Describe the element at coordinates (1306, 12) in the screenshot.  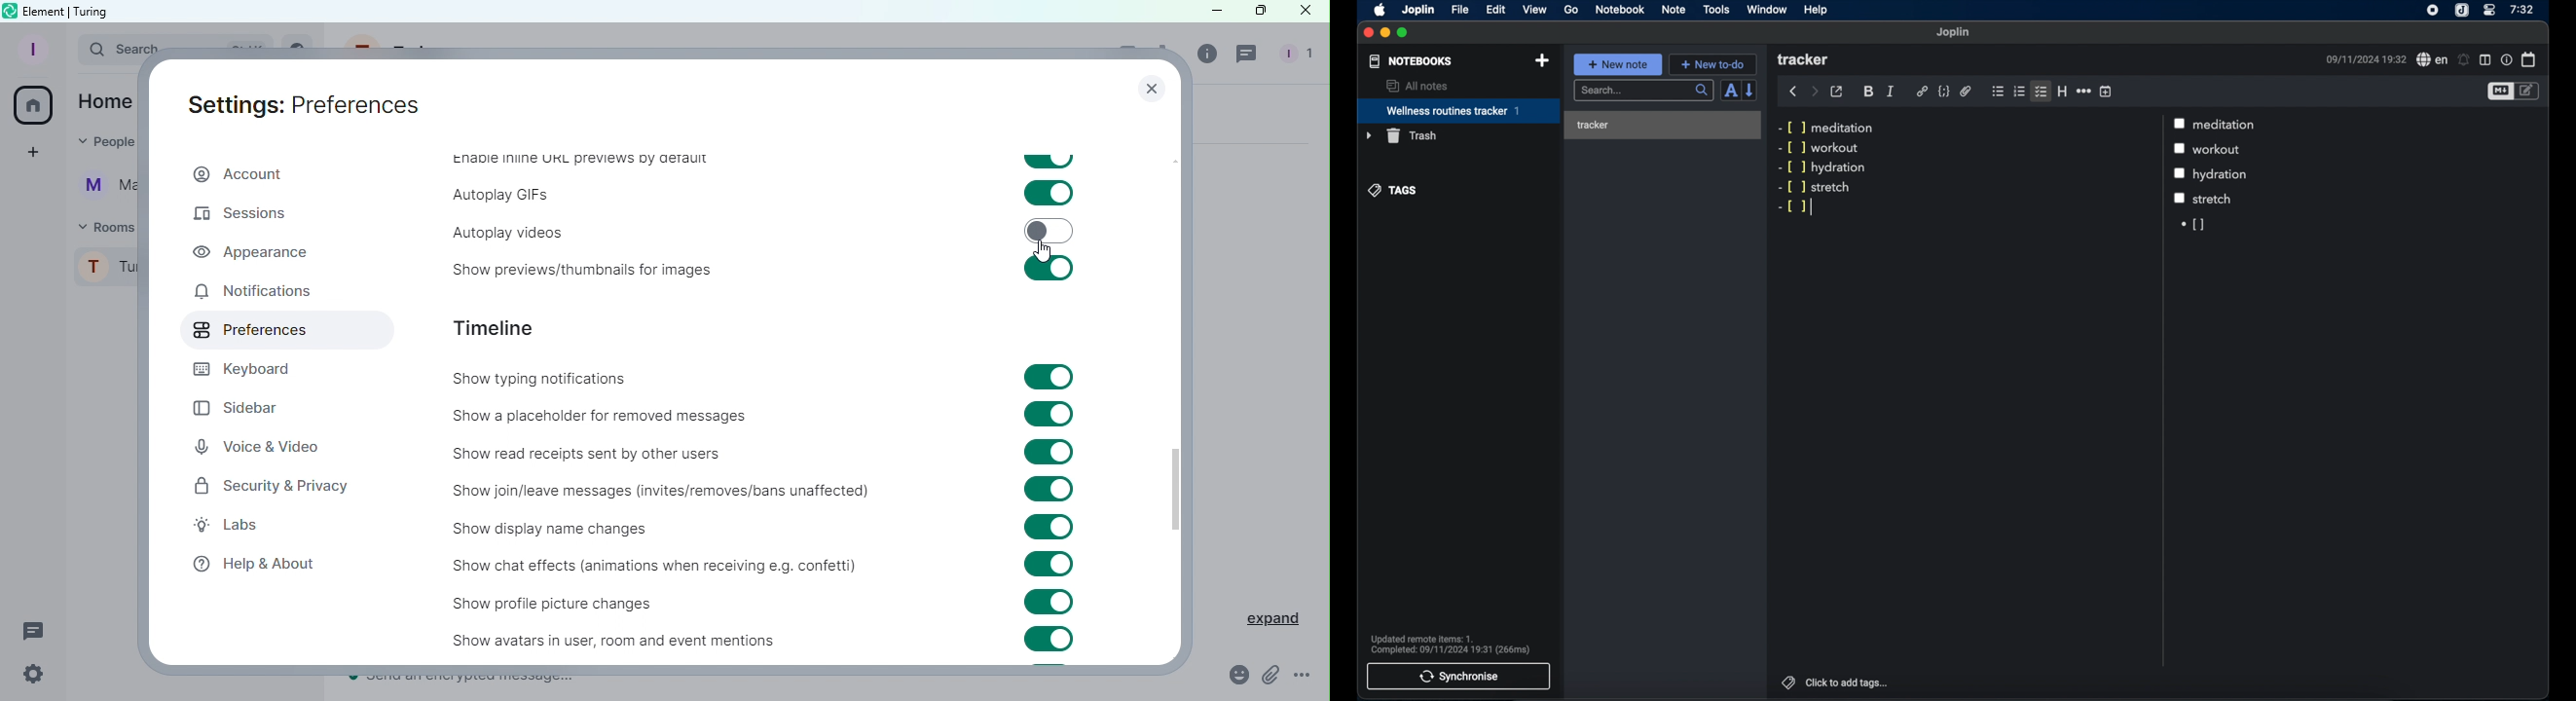
I see `Cursor` at that location.